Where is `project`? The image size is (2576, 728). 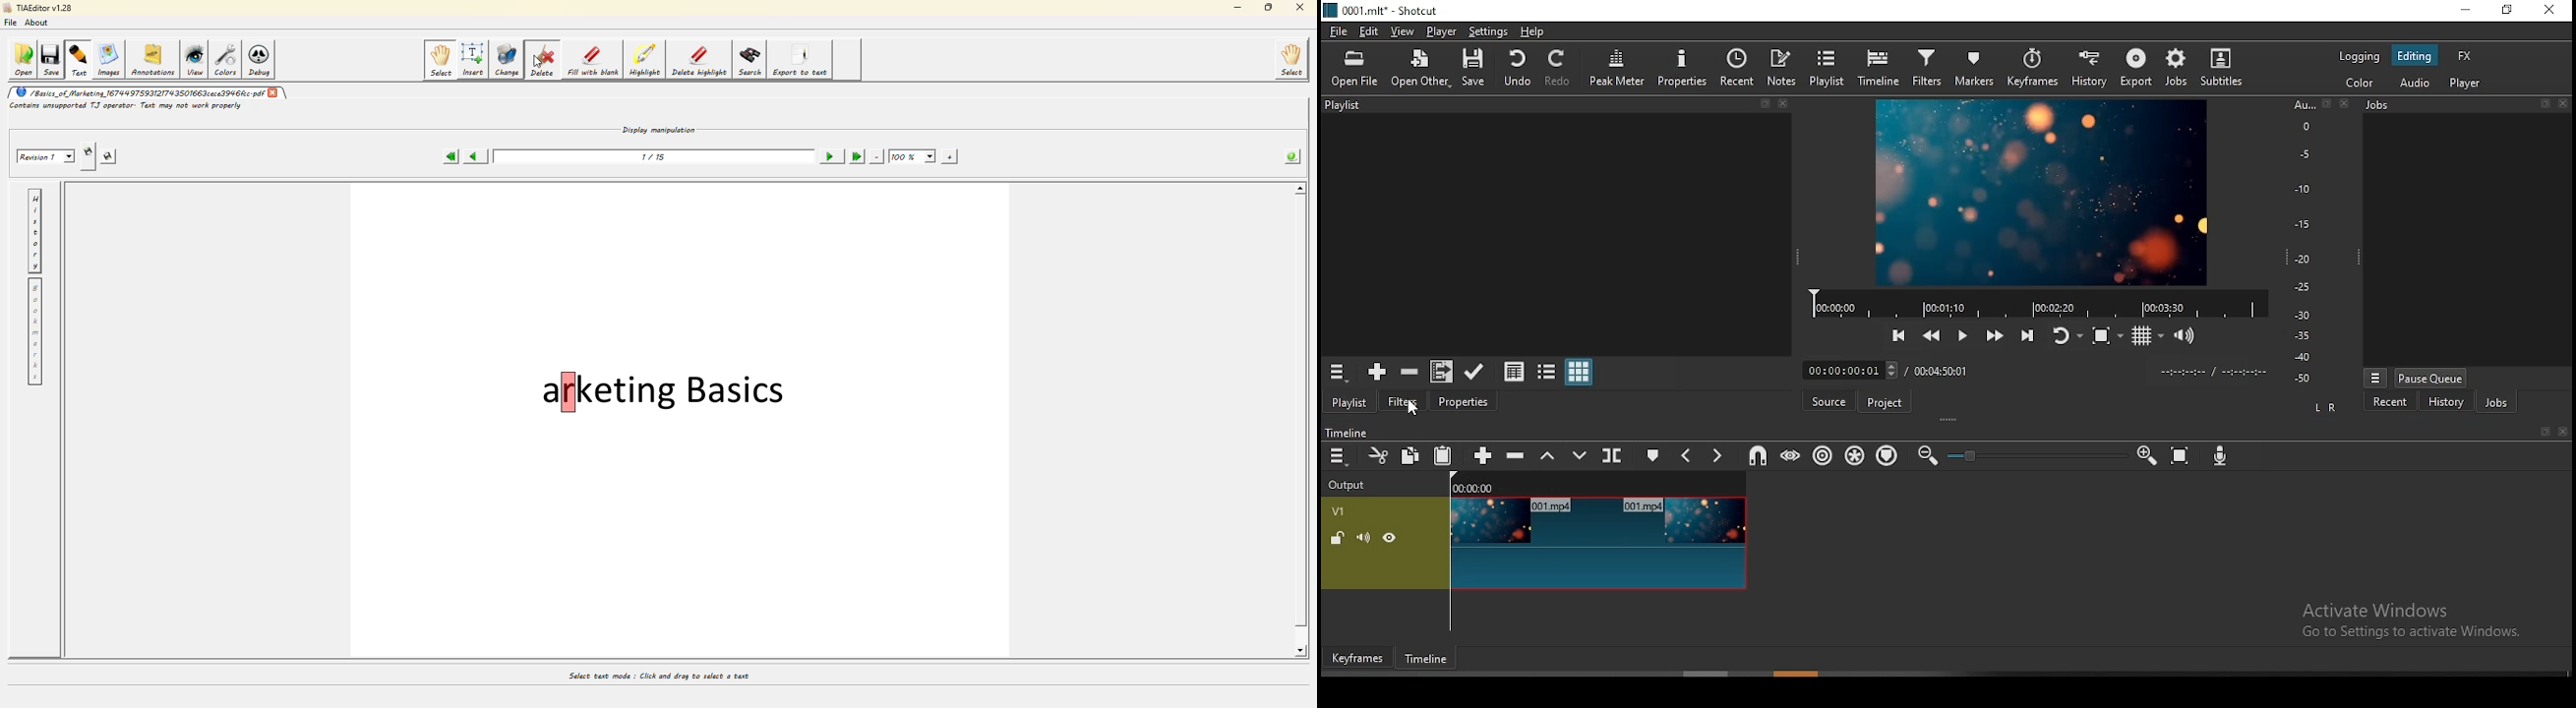 project is located at coordinates (1886, 403).